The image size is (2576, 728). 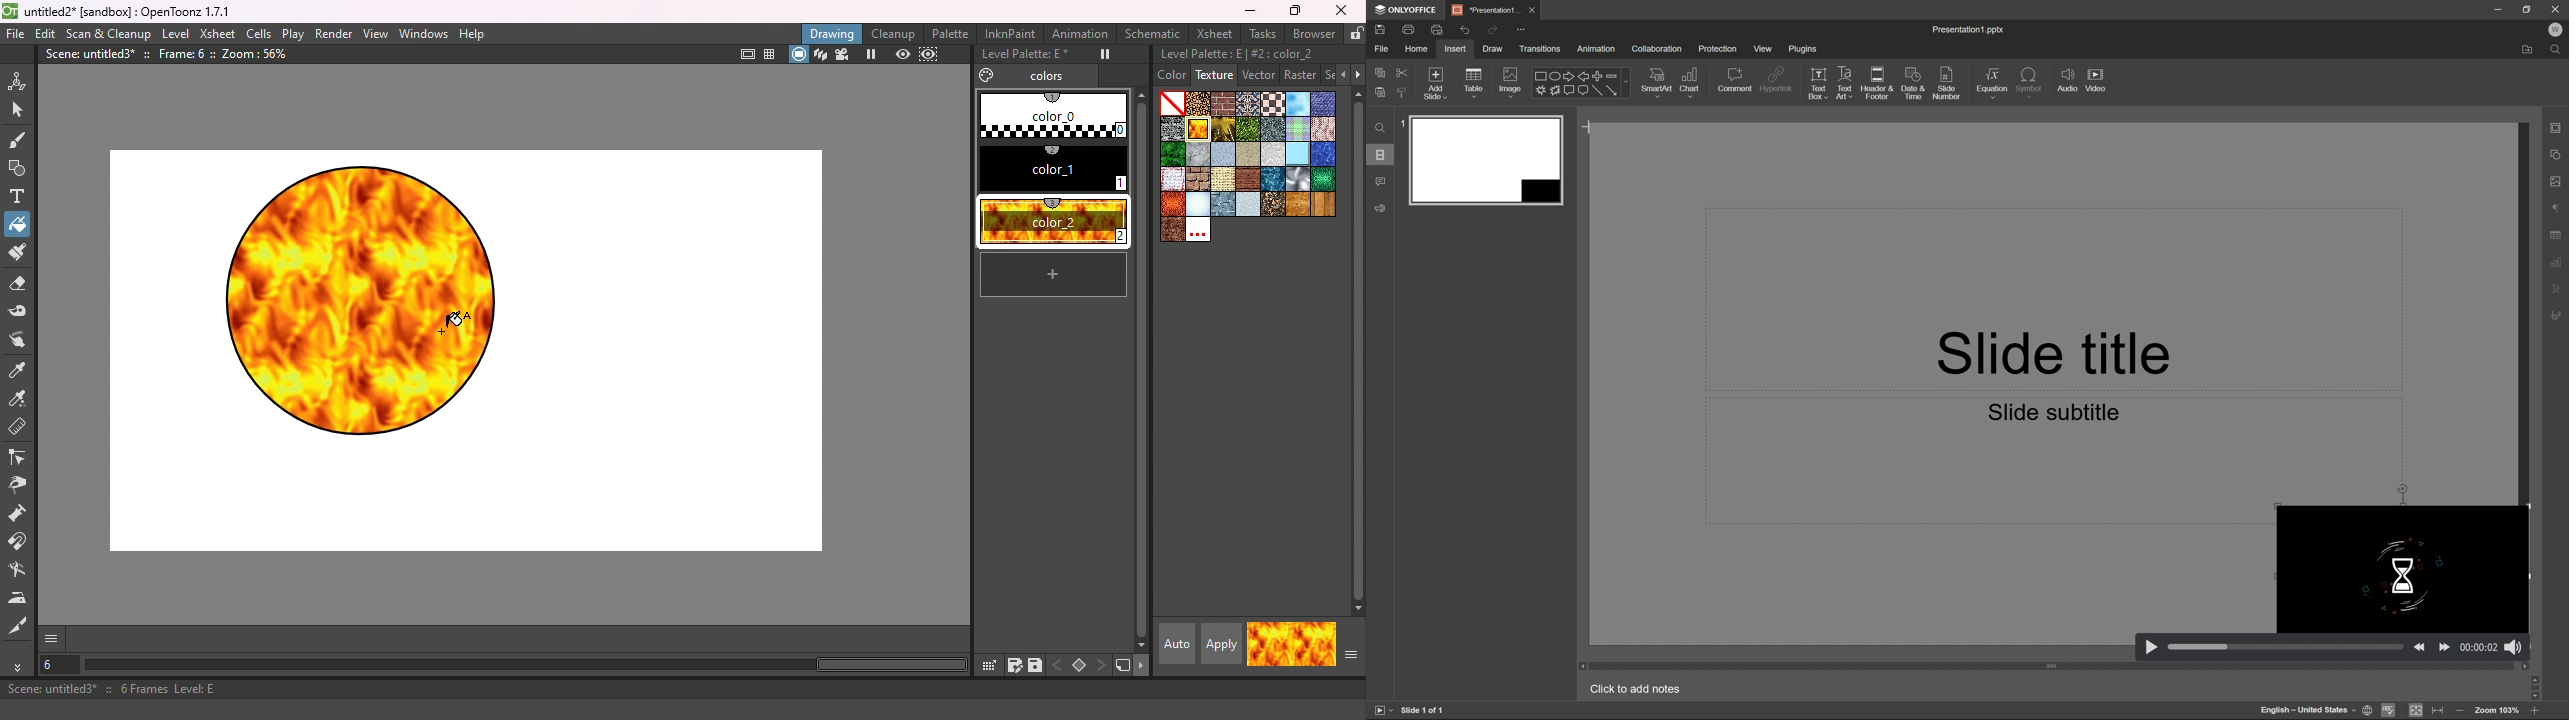 I want to click on time, so click(x=2479, y=647).